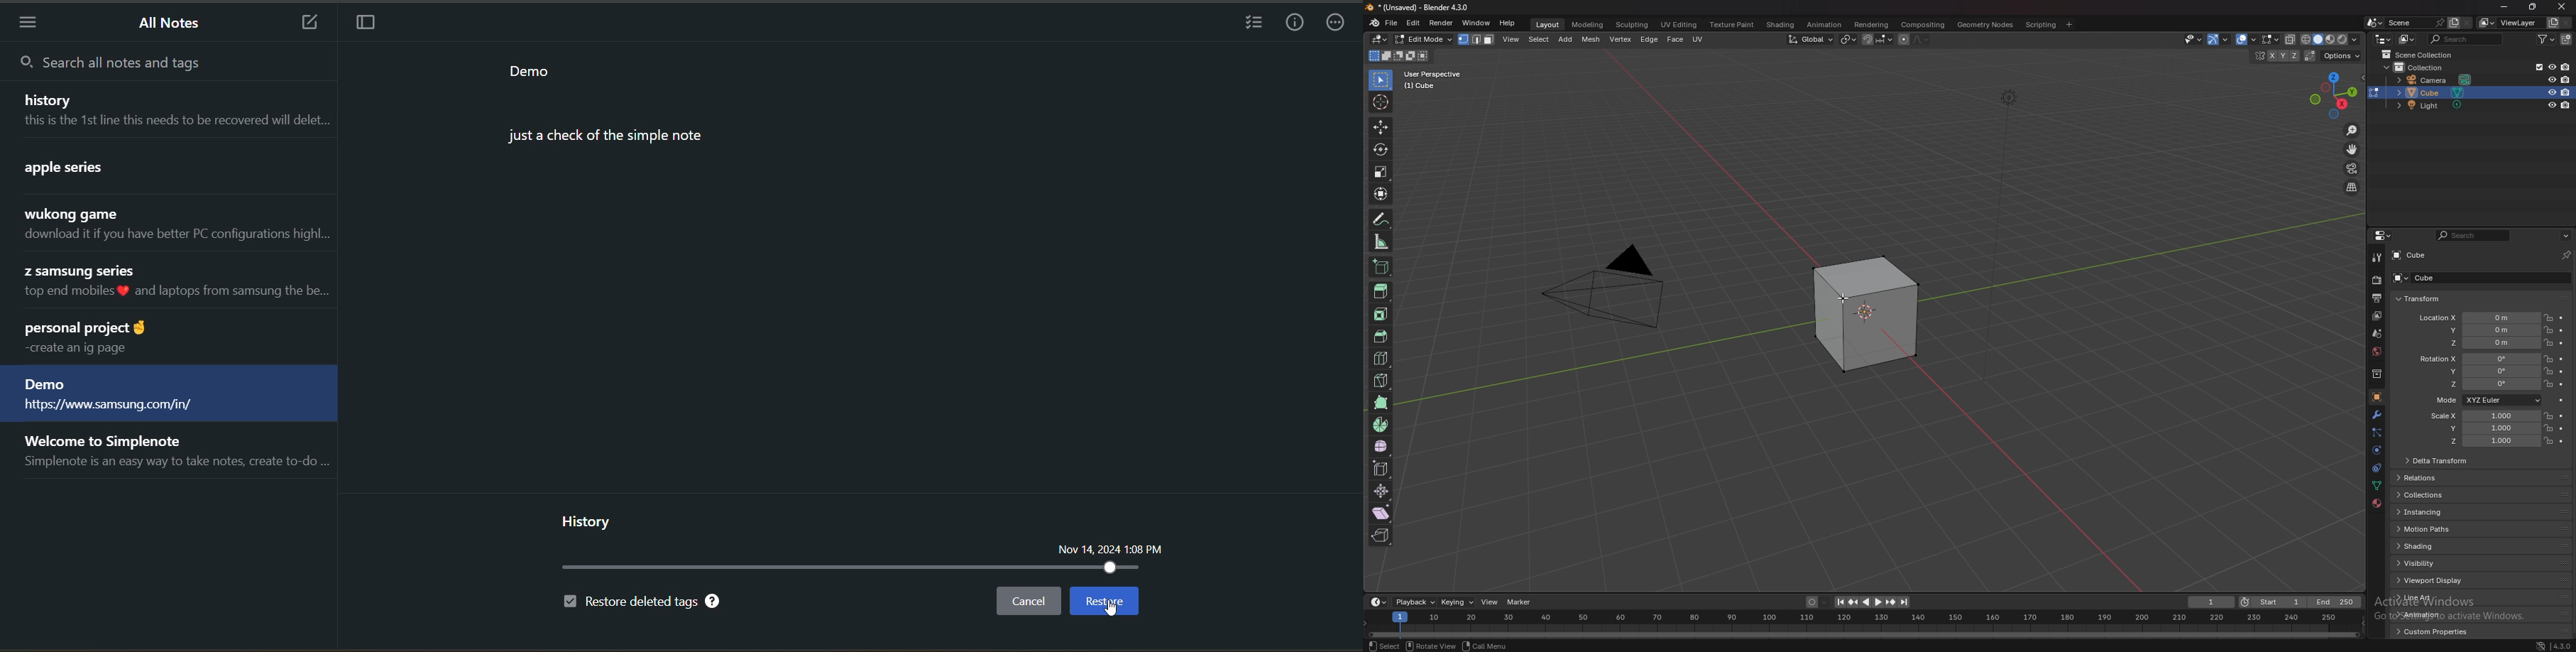  Describe the element at coordinates (2194, 39) in the screenshot. I see `selectibility and visibility` at that location.